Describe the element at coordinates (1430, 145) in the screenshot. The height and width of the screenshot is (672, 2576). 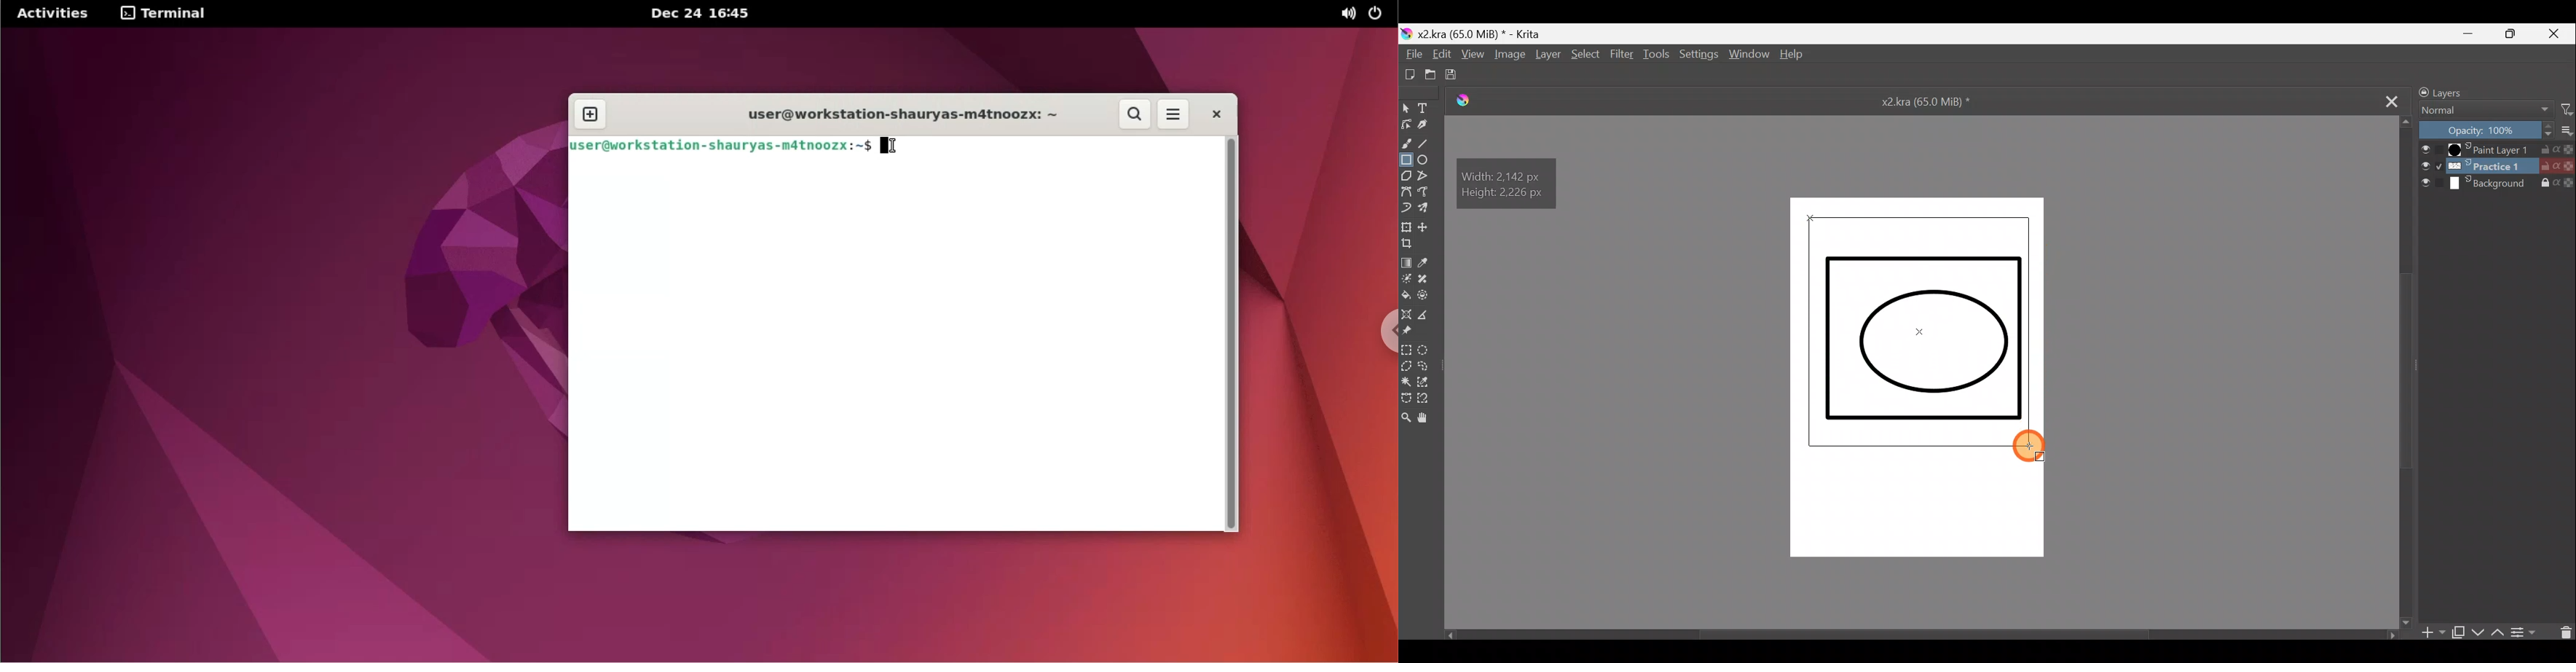
I see `Line tool` at that location.